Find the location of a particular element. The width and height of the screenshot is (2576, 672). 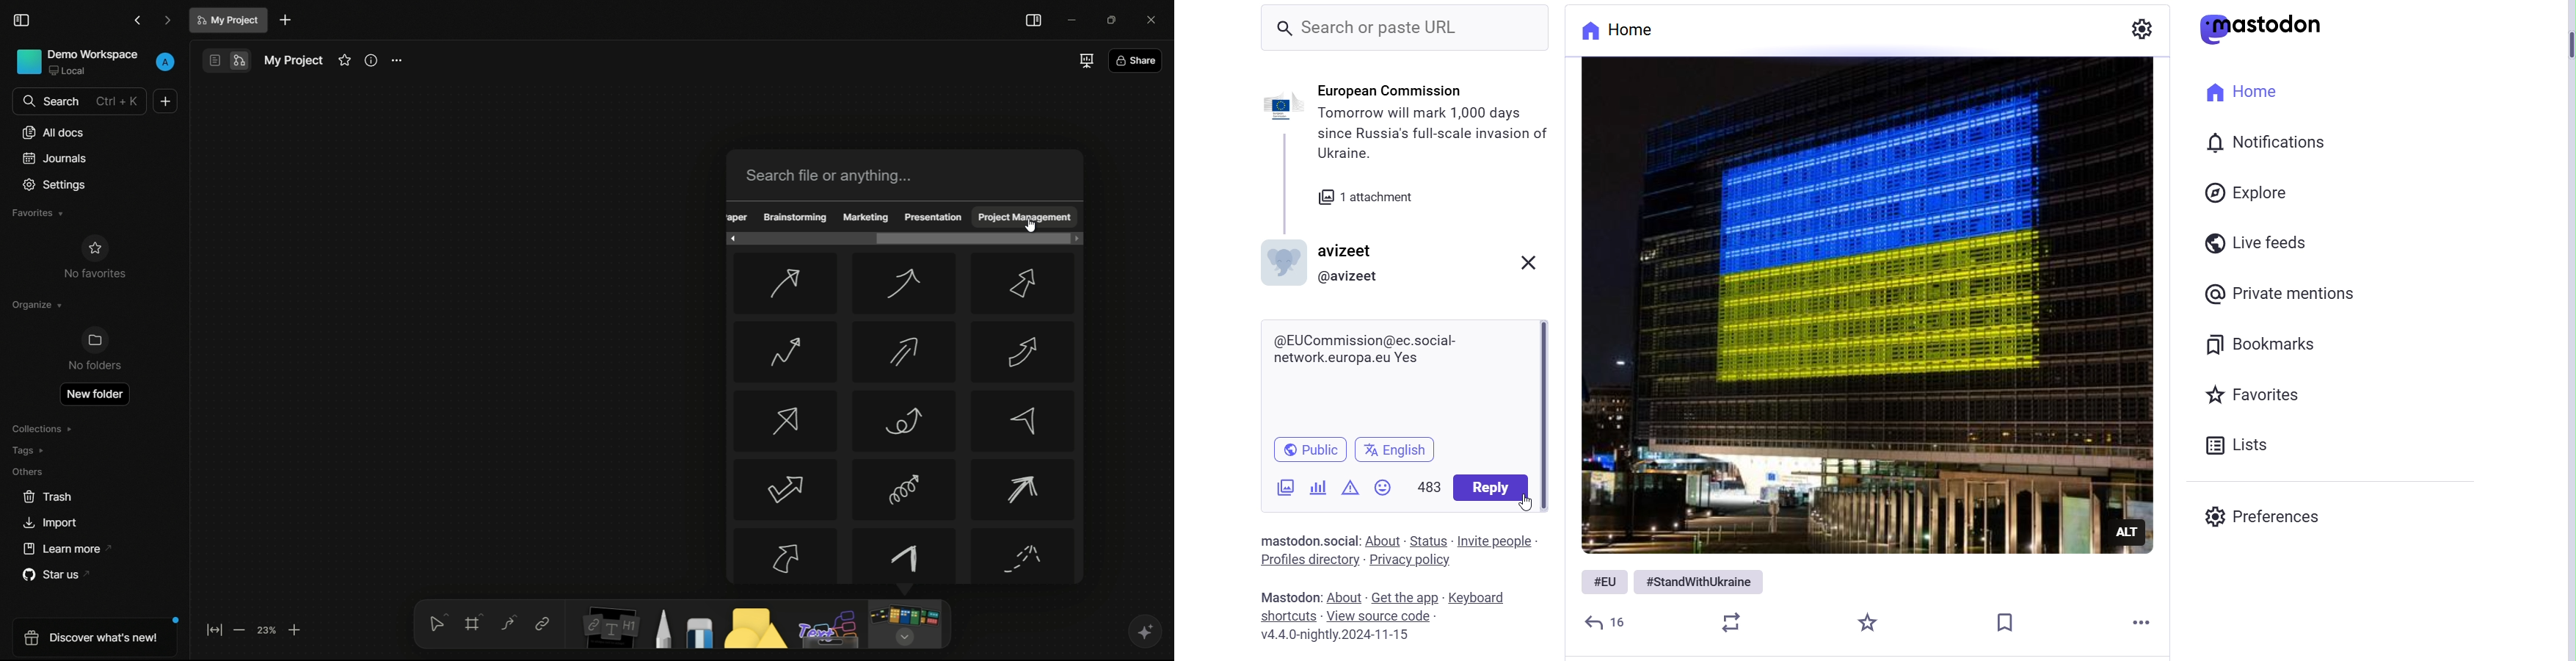

new document is located at coordinates (286, 20).